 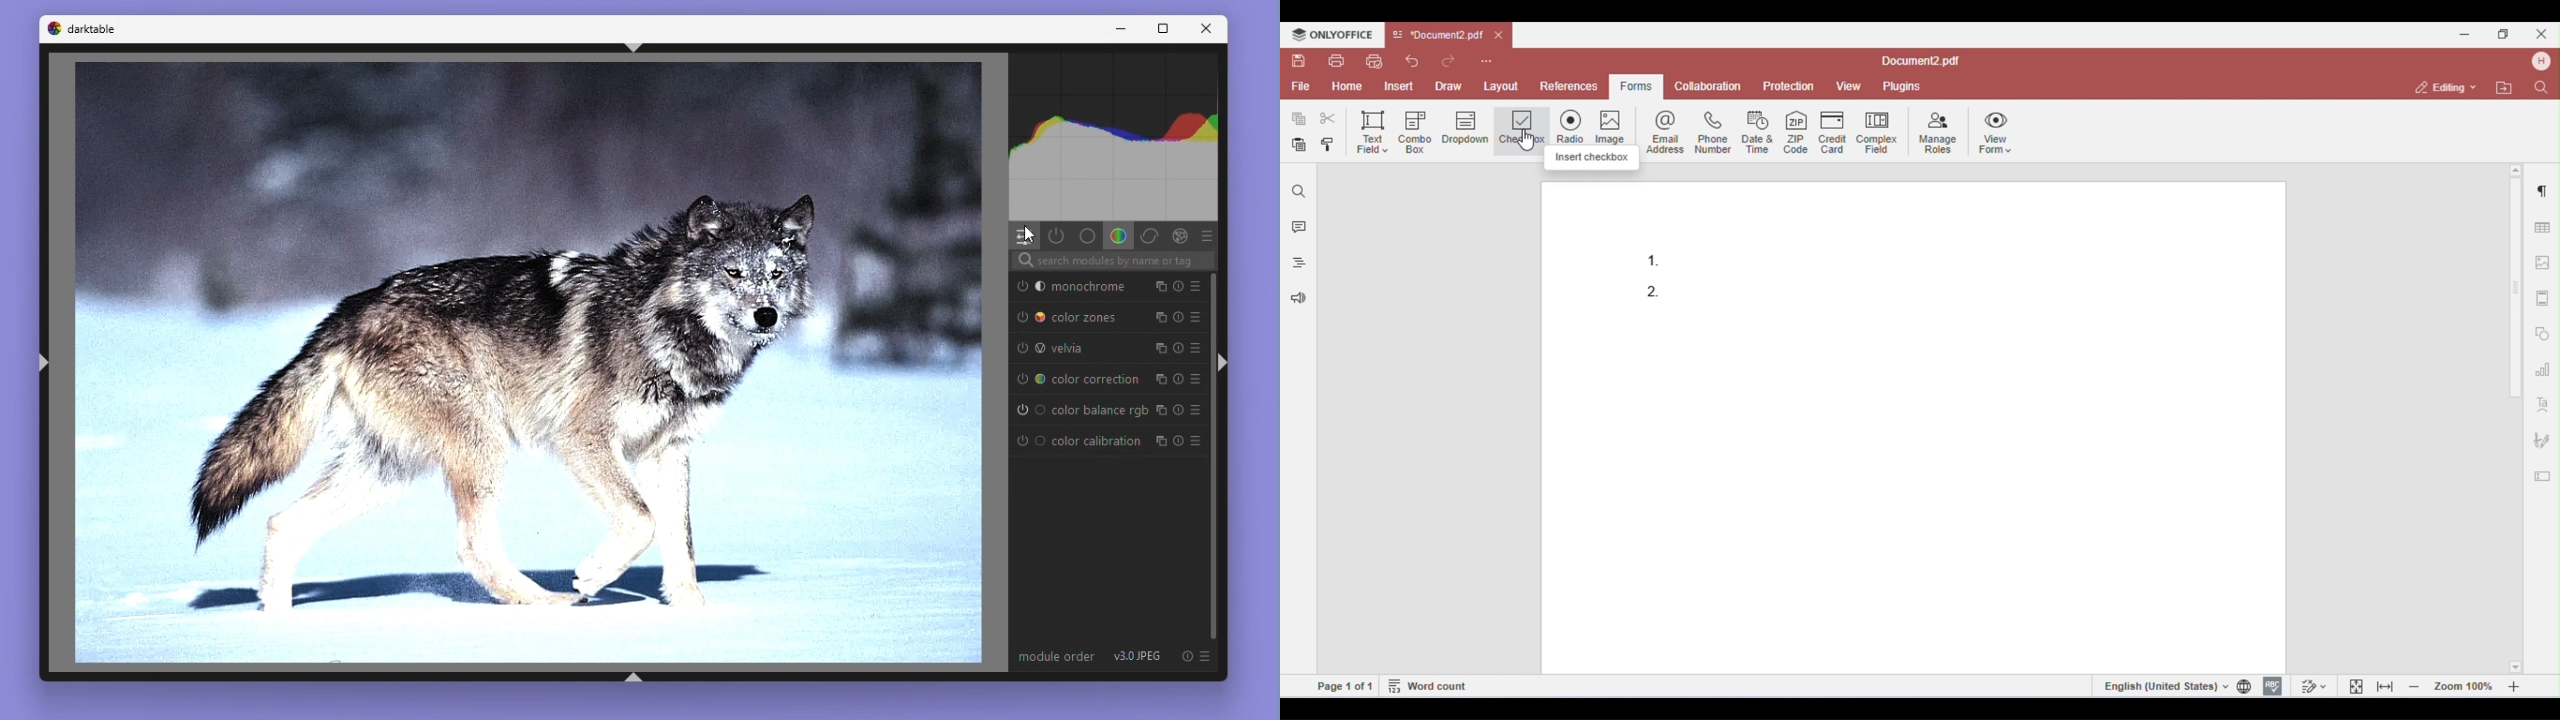 I want to click on presets, so click(x=1209, y=658).